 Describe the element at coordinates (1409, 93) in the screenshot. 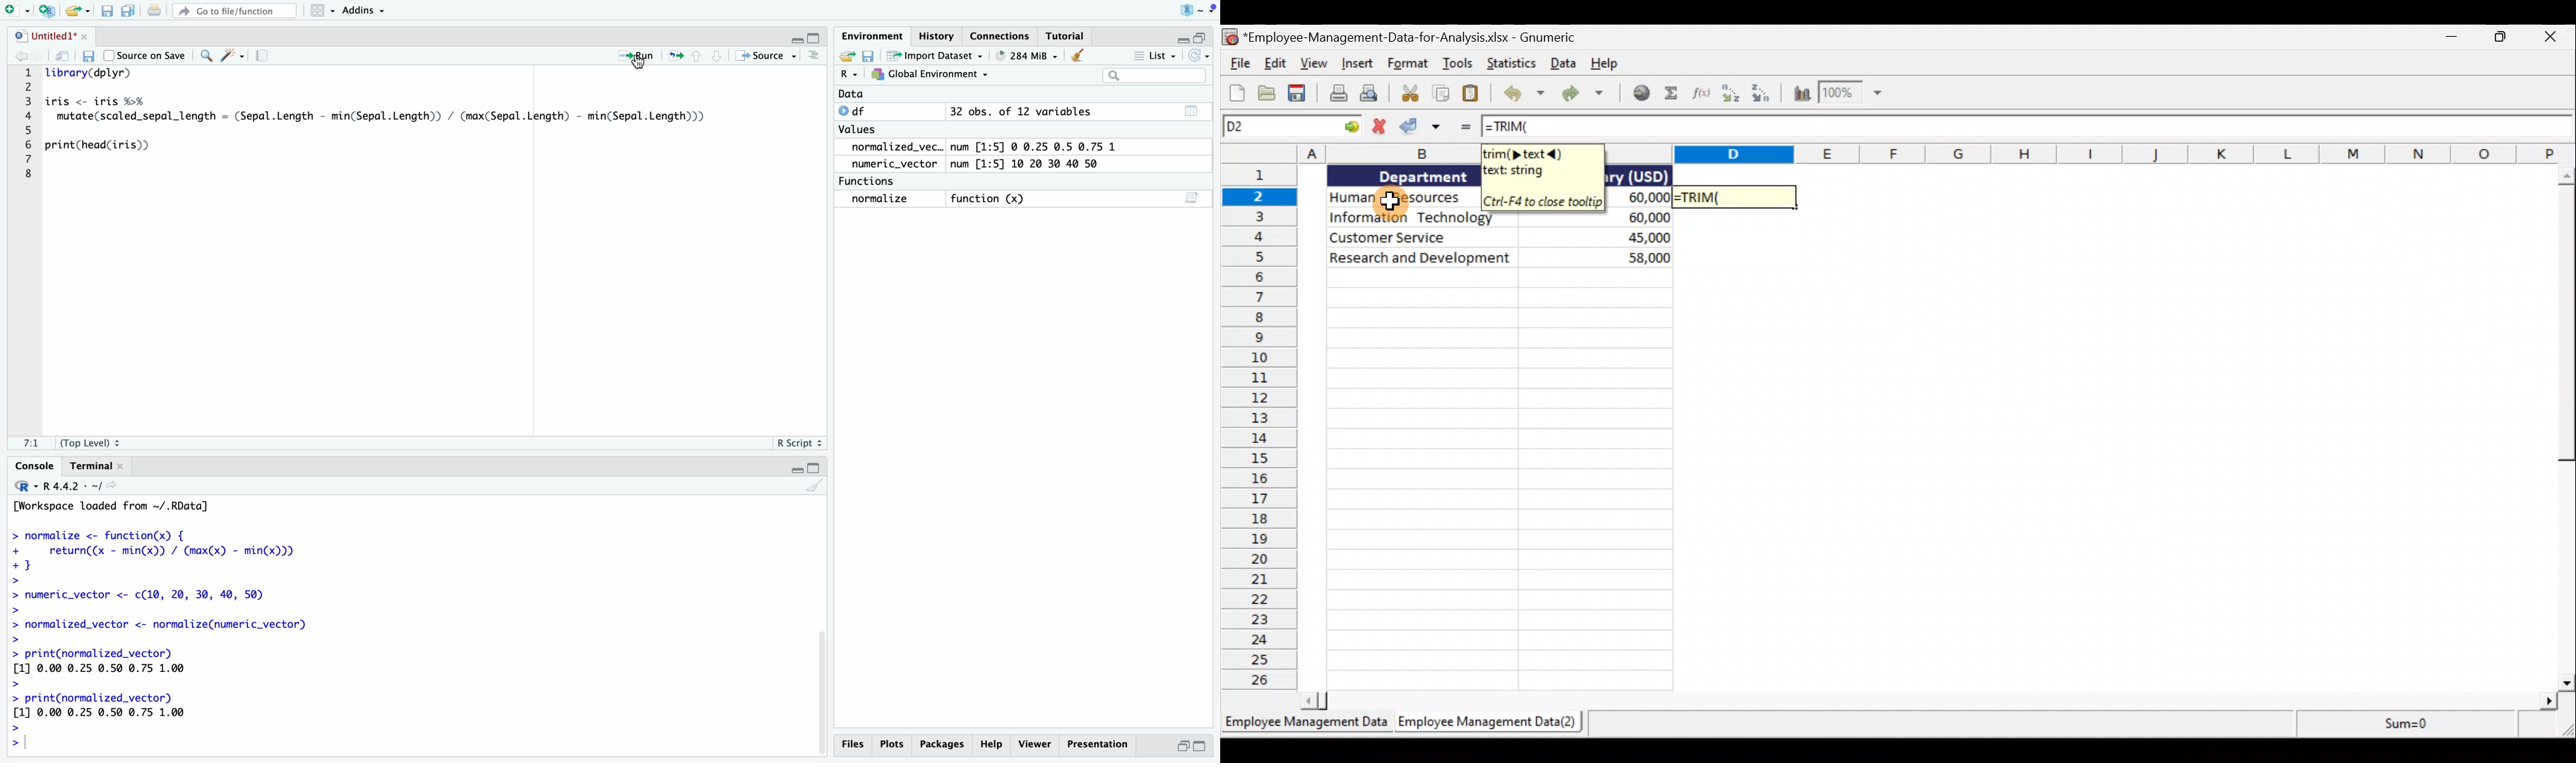

I see `Cut the selection` at that location.